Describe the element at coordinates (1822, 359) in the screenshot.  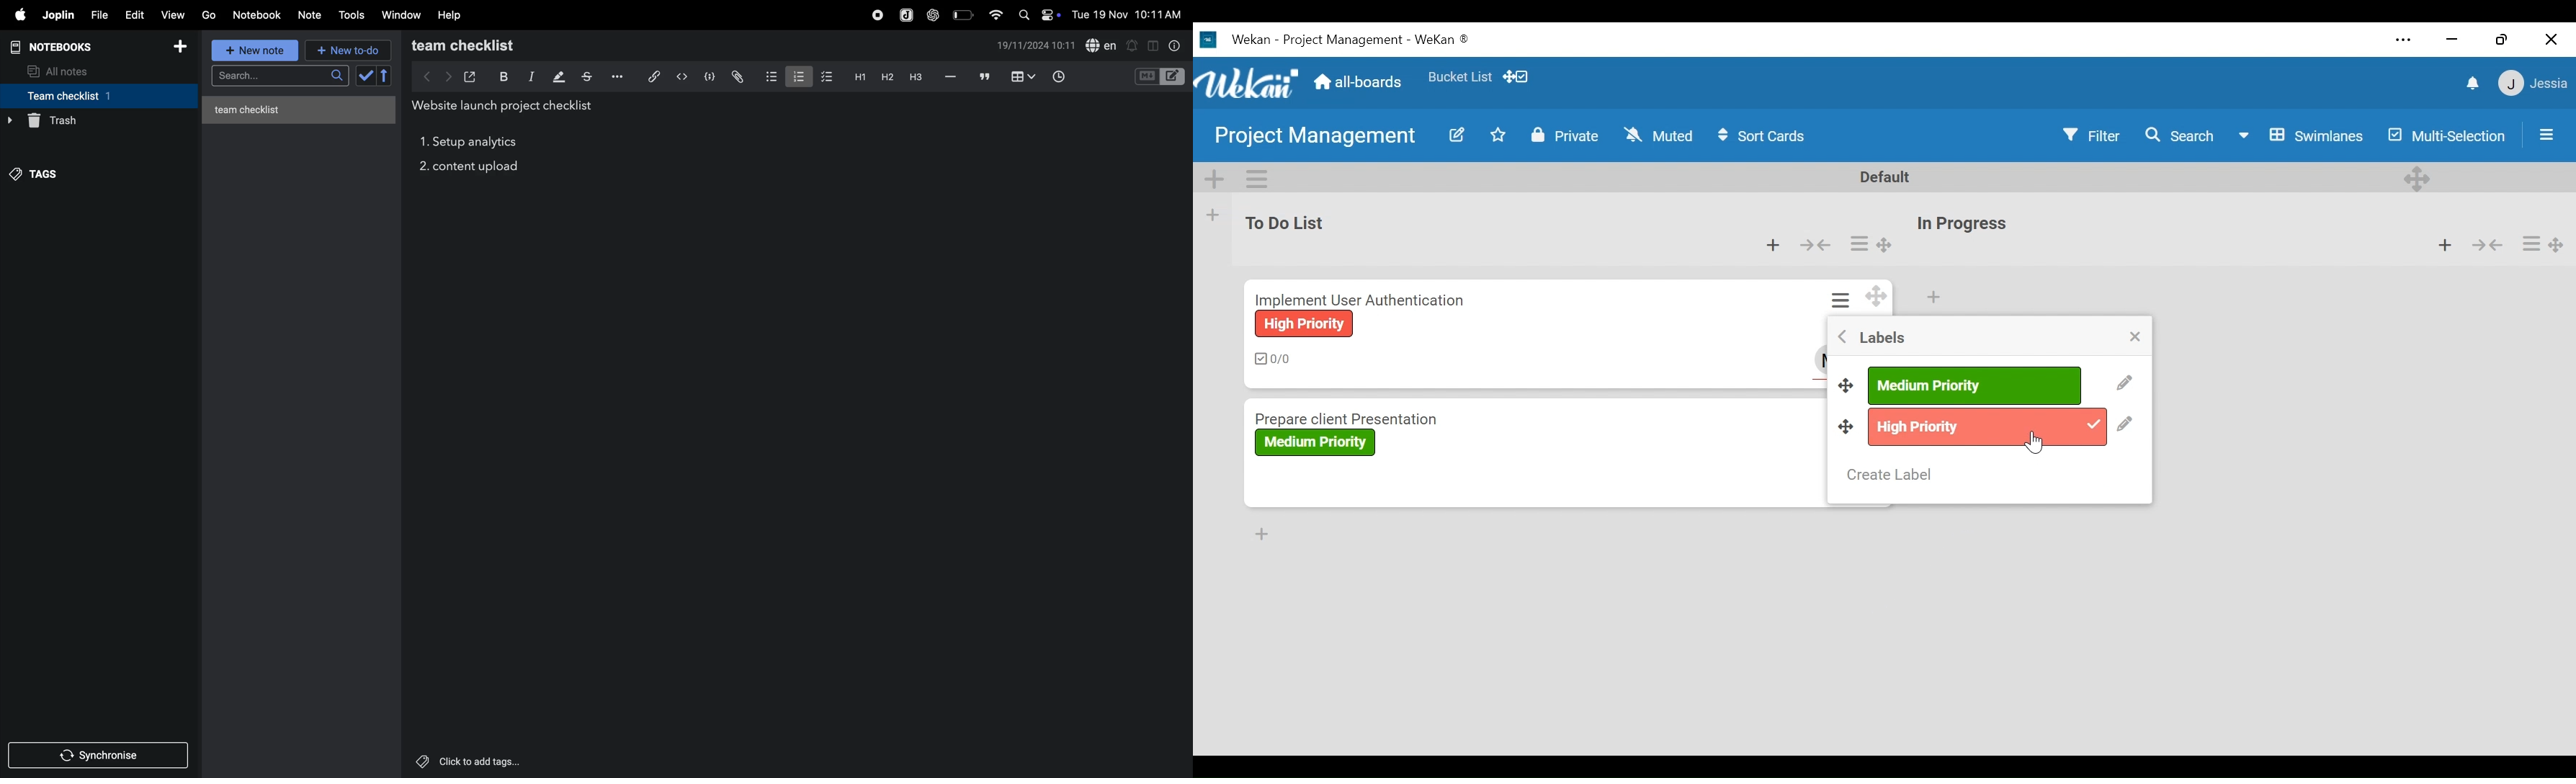
I see `Member` at that location.